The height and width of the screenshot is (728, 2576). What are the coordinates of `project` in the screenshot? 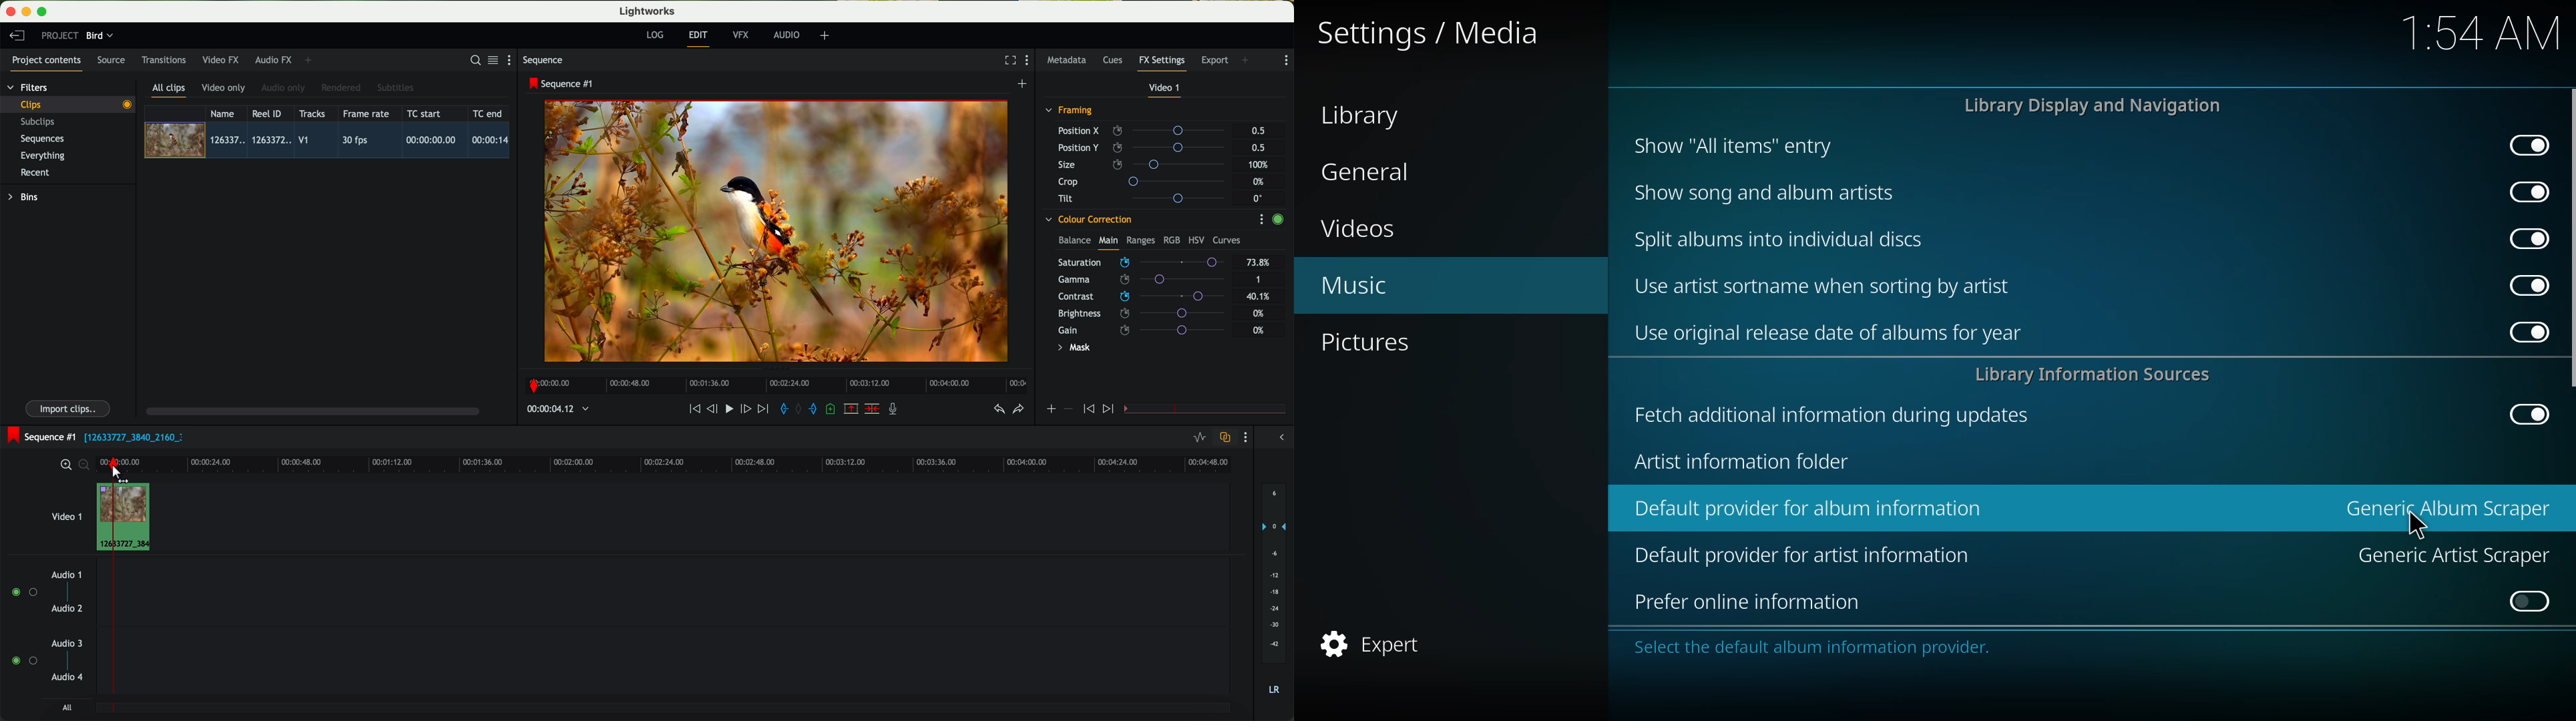 It's located at (60, 35).